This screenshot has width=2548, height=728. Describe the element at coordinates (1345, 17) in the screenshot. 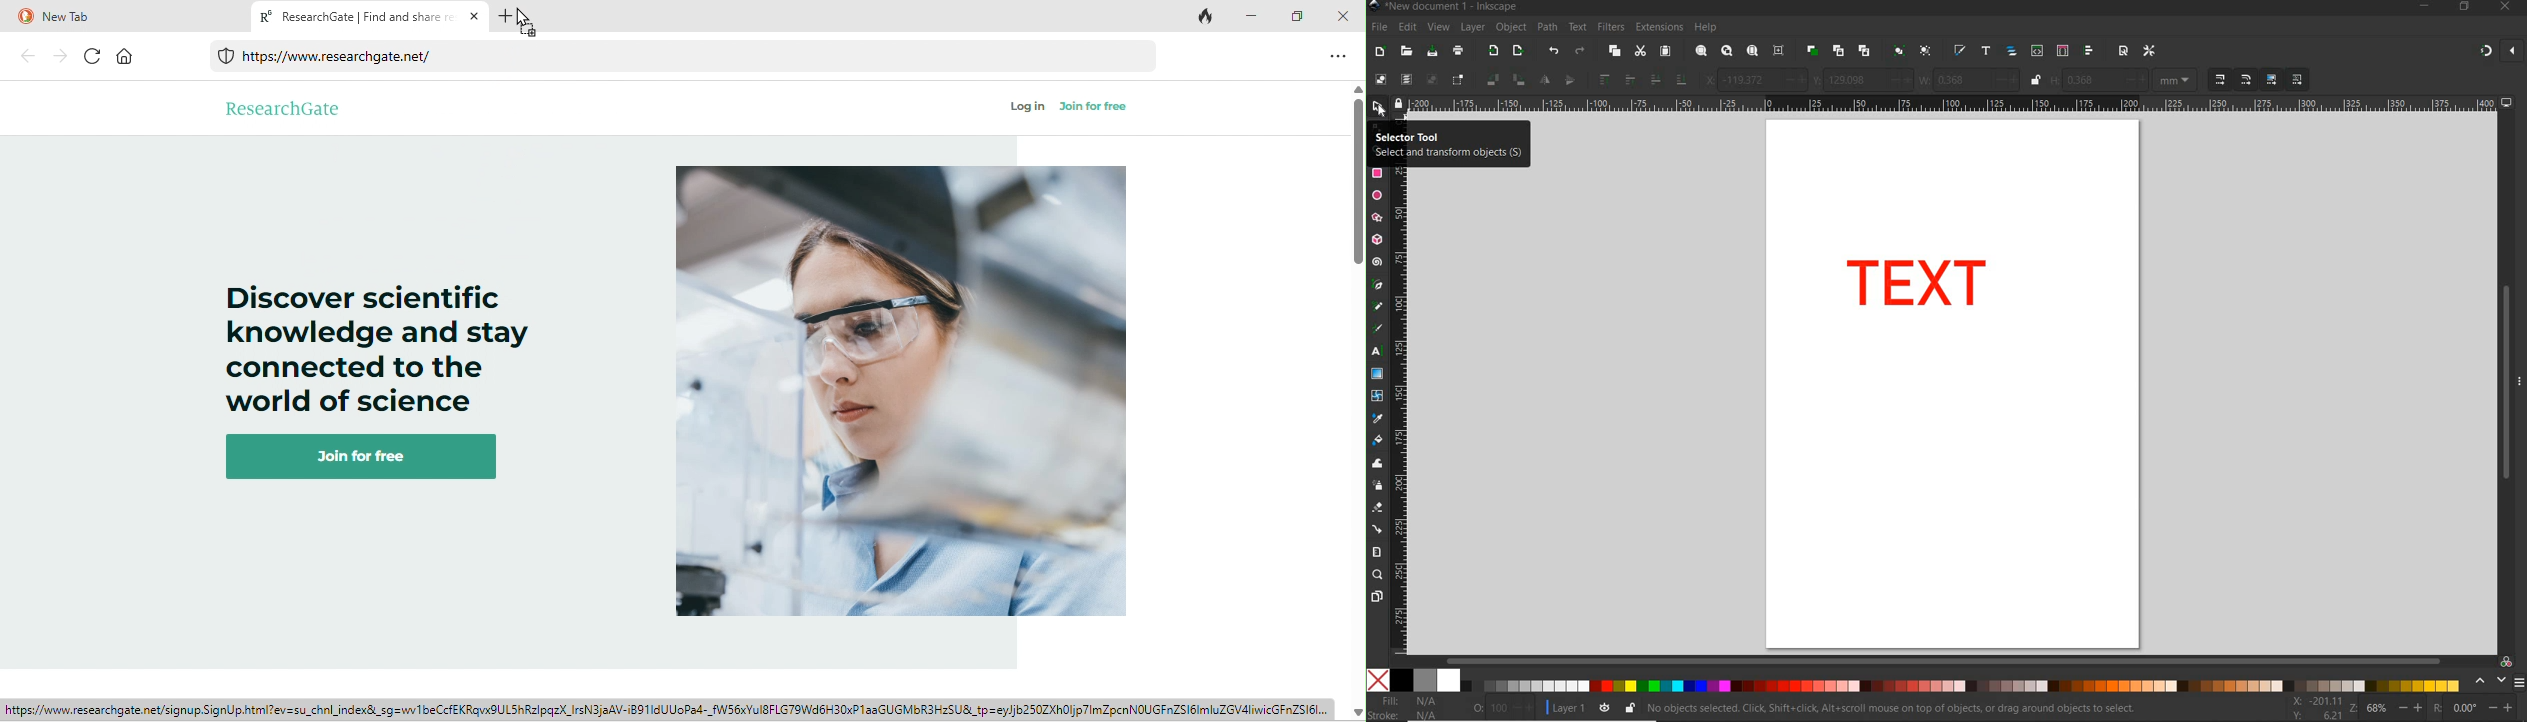

I see `close` at that location.